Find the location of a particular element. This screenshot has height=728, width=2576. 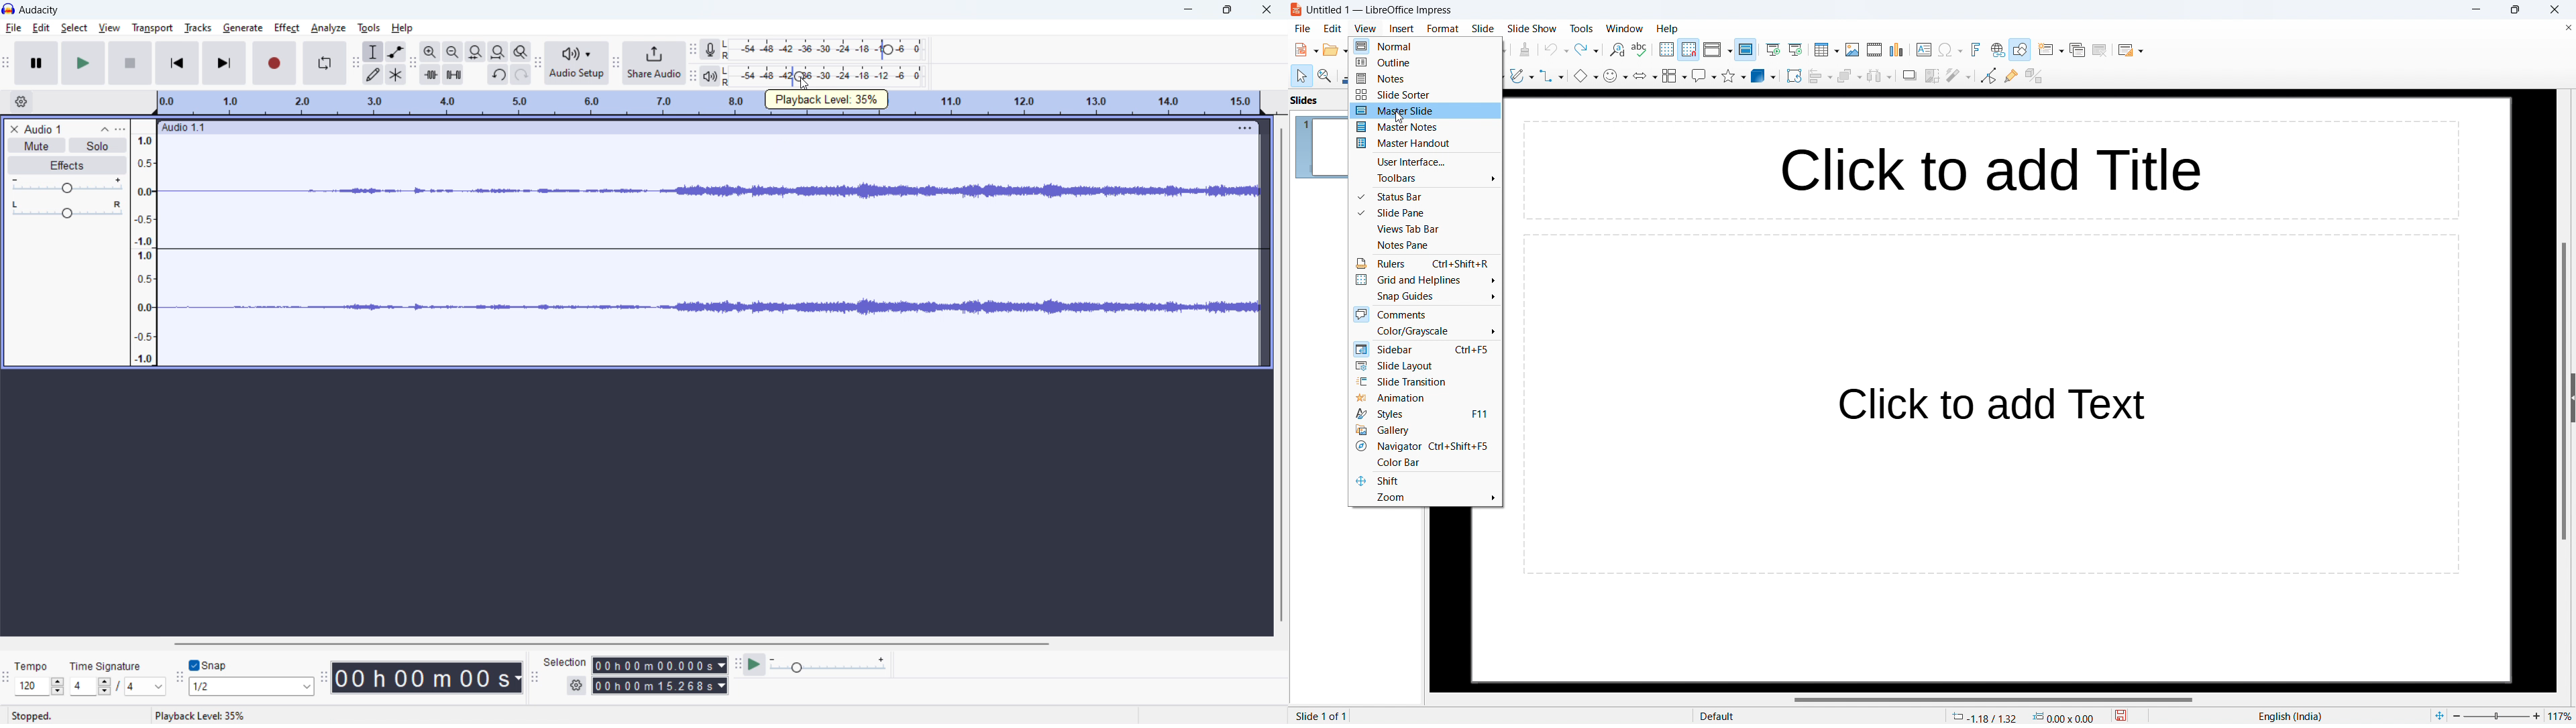

undo is located at coordinates (1556, 50).